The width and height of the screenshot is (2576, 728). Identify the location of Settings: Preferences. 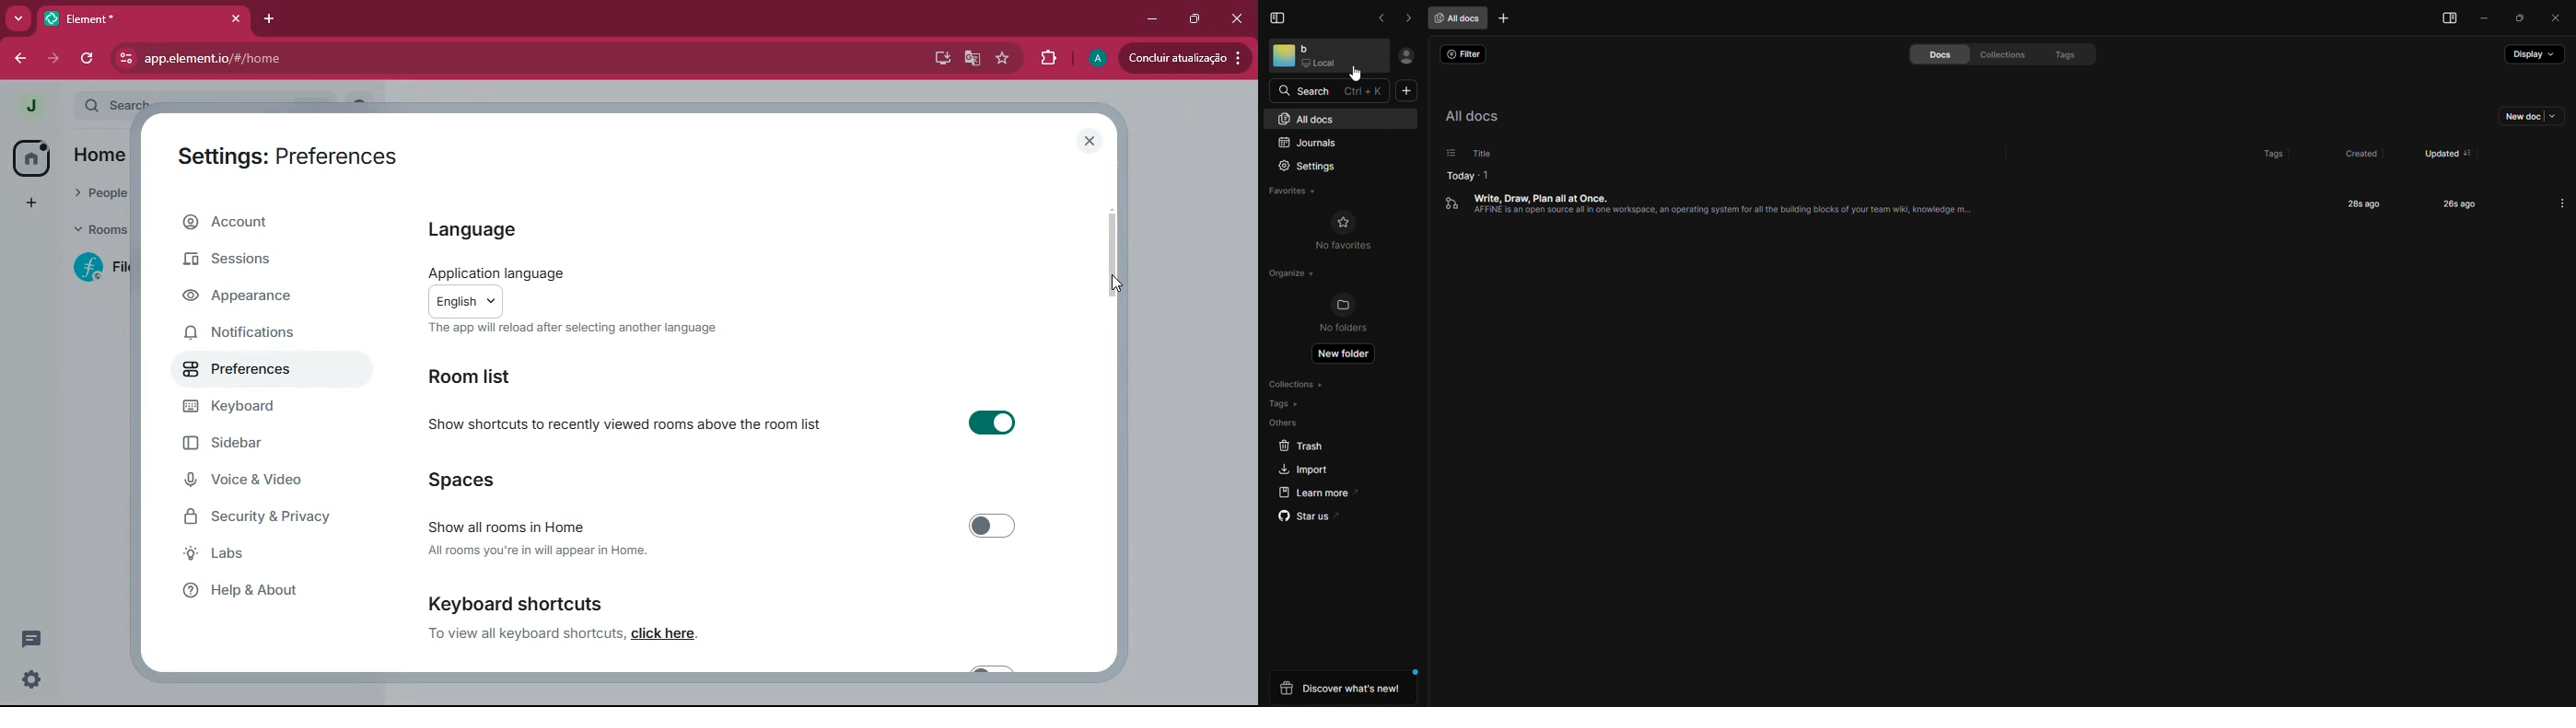
(293, 155).